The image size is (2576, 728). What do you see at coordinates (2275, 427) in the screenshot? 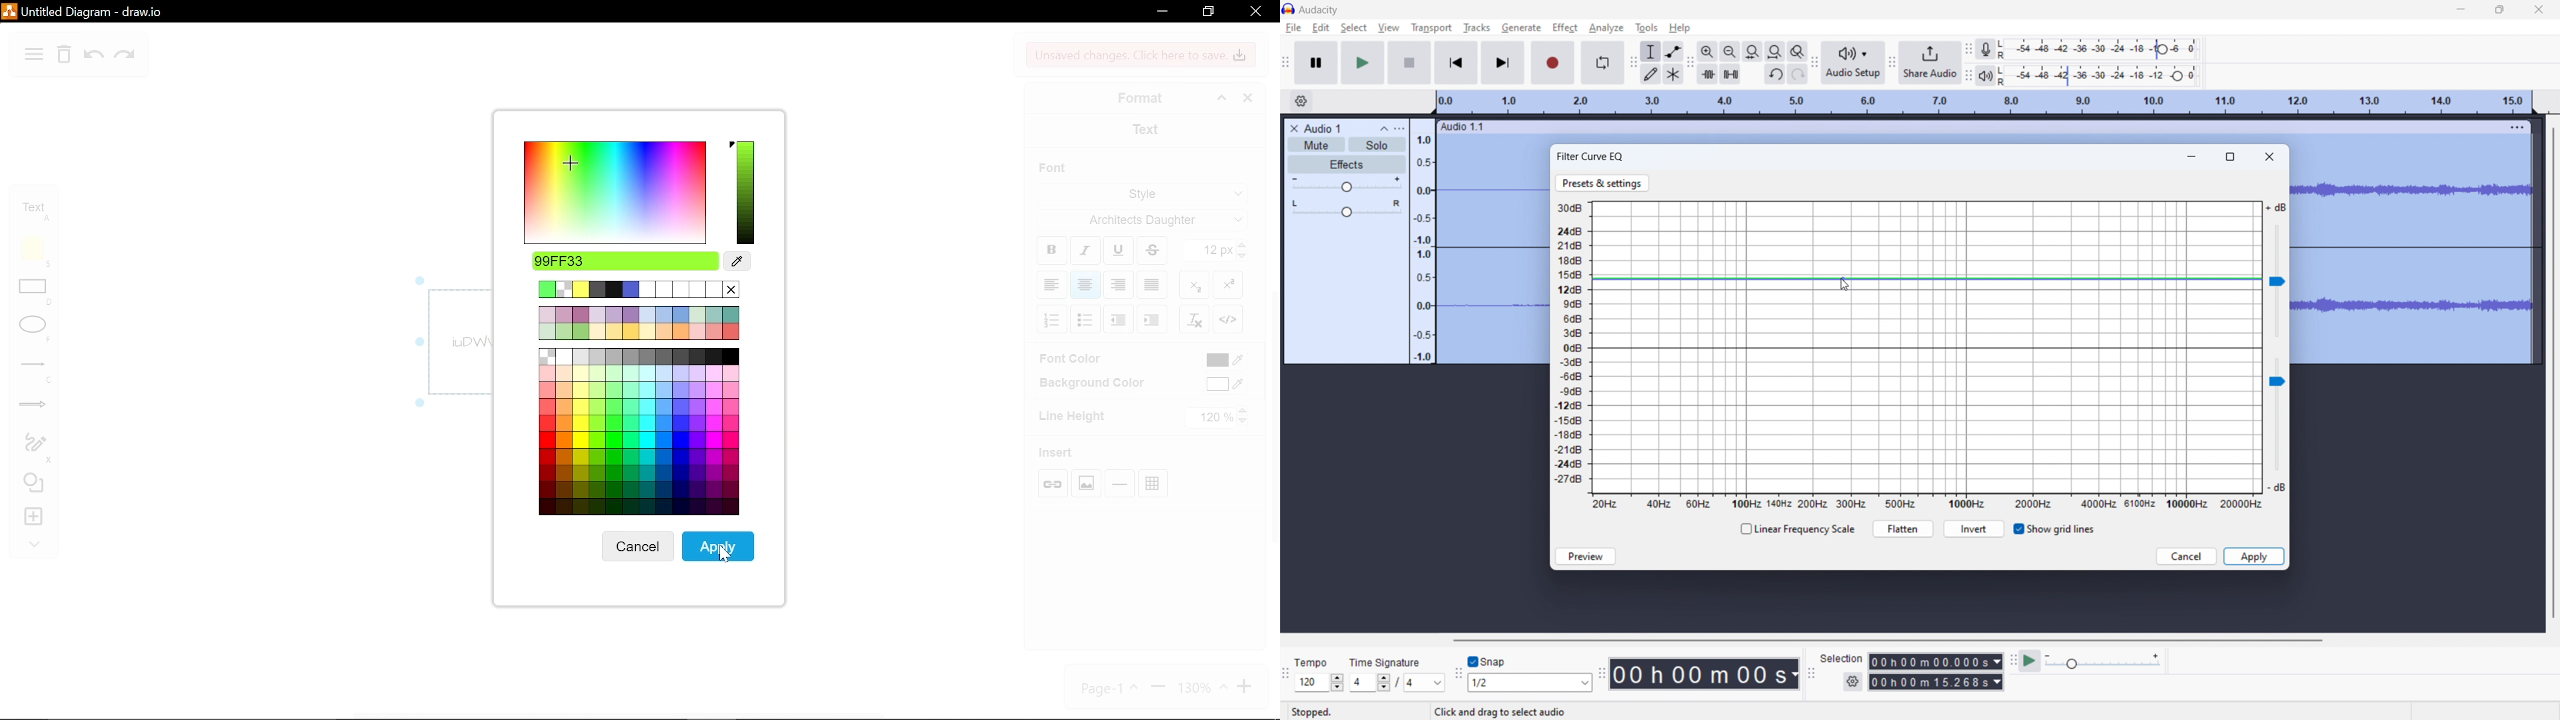
I see `volume slider` at bounding box center [2275, 427].